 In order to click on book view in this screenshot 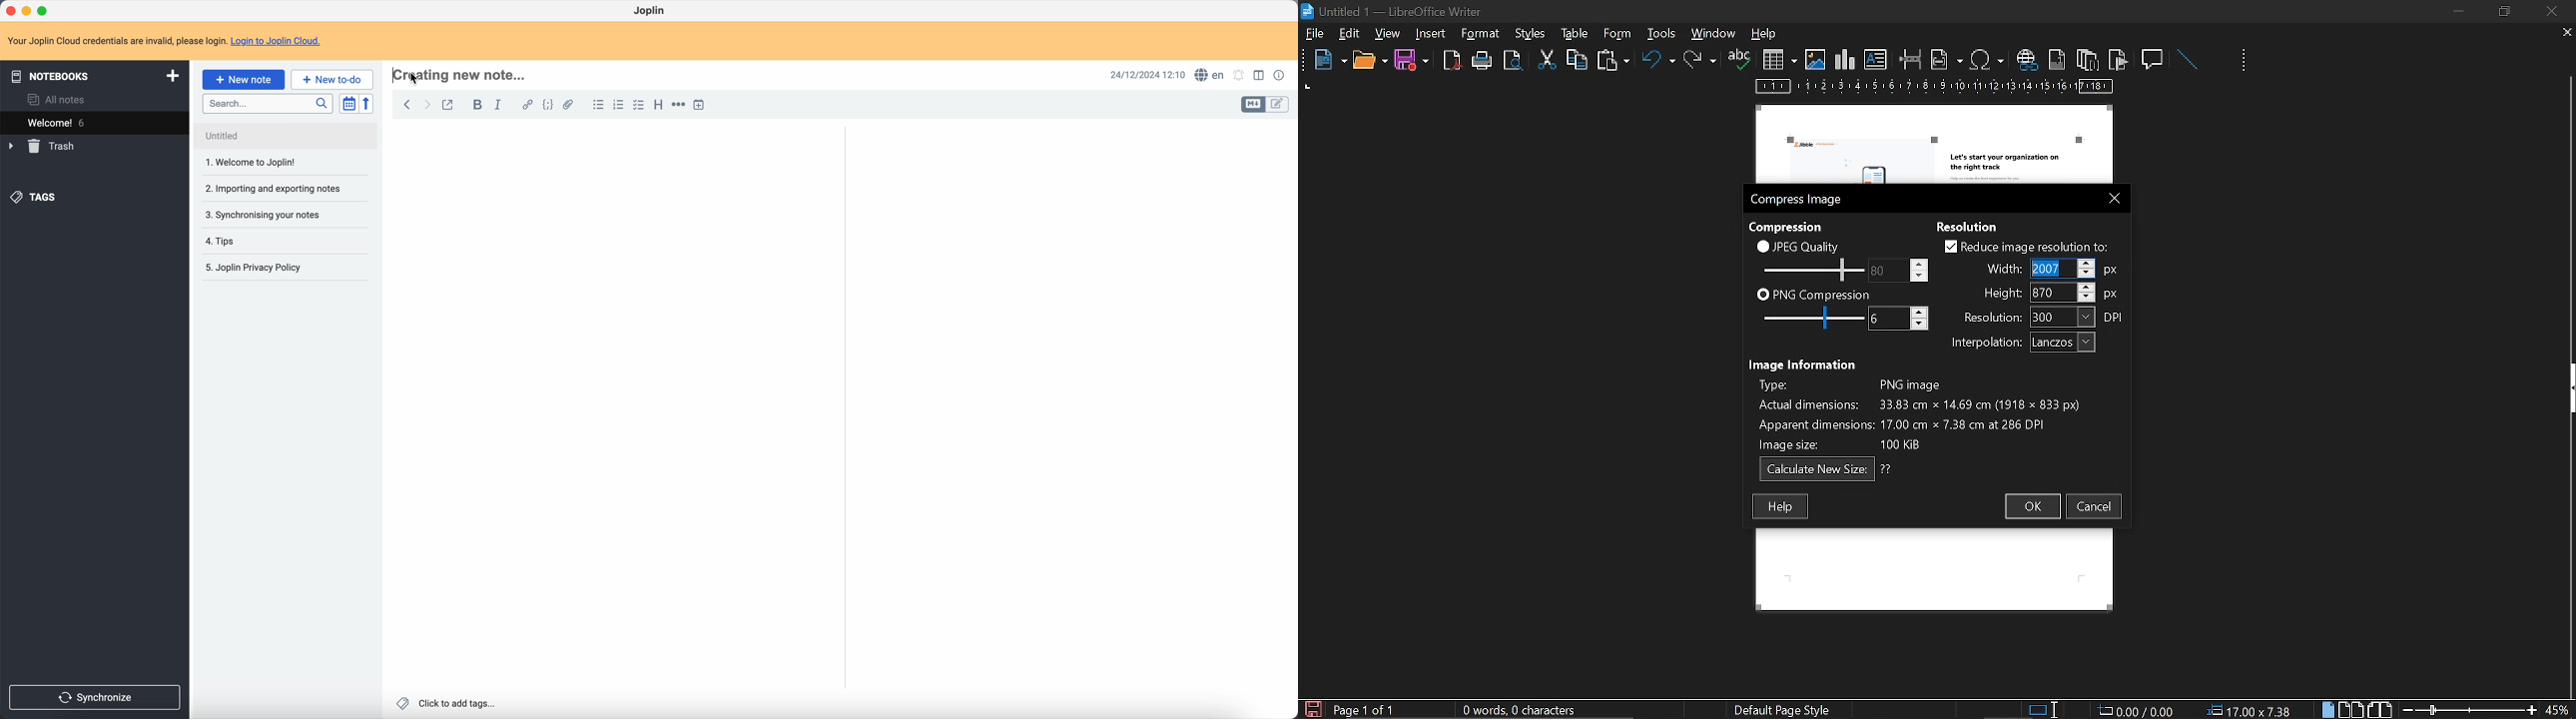, I will do `click(2378, 708)`.